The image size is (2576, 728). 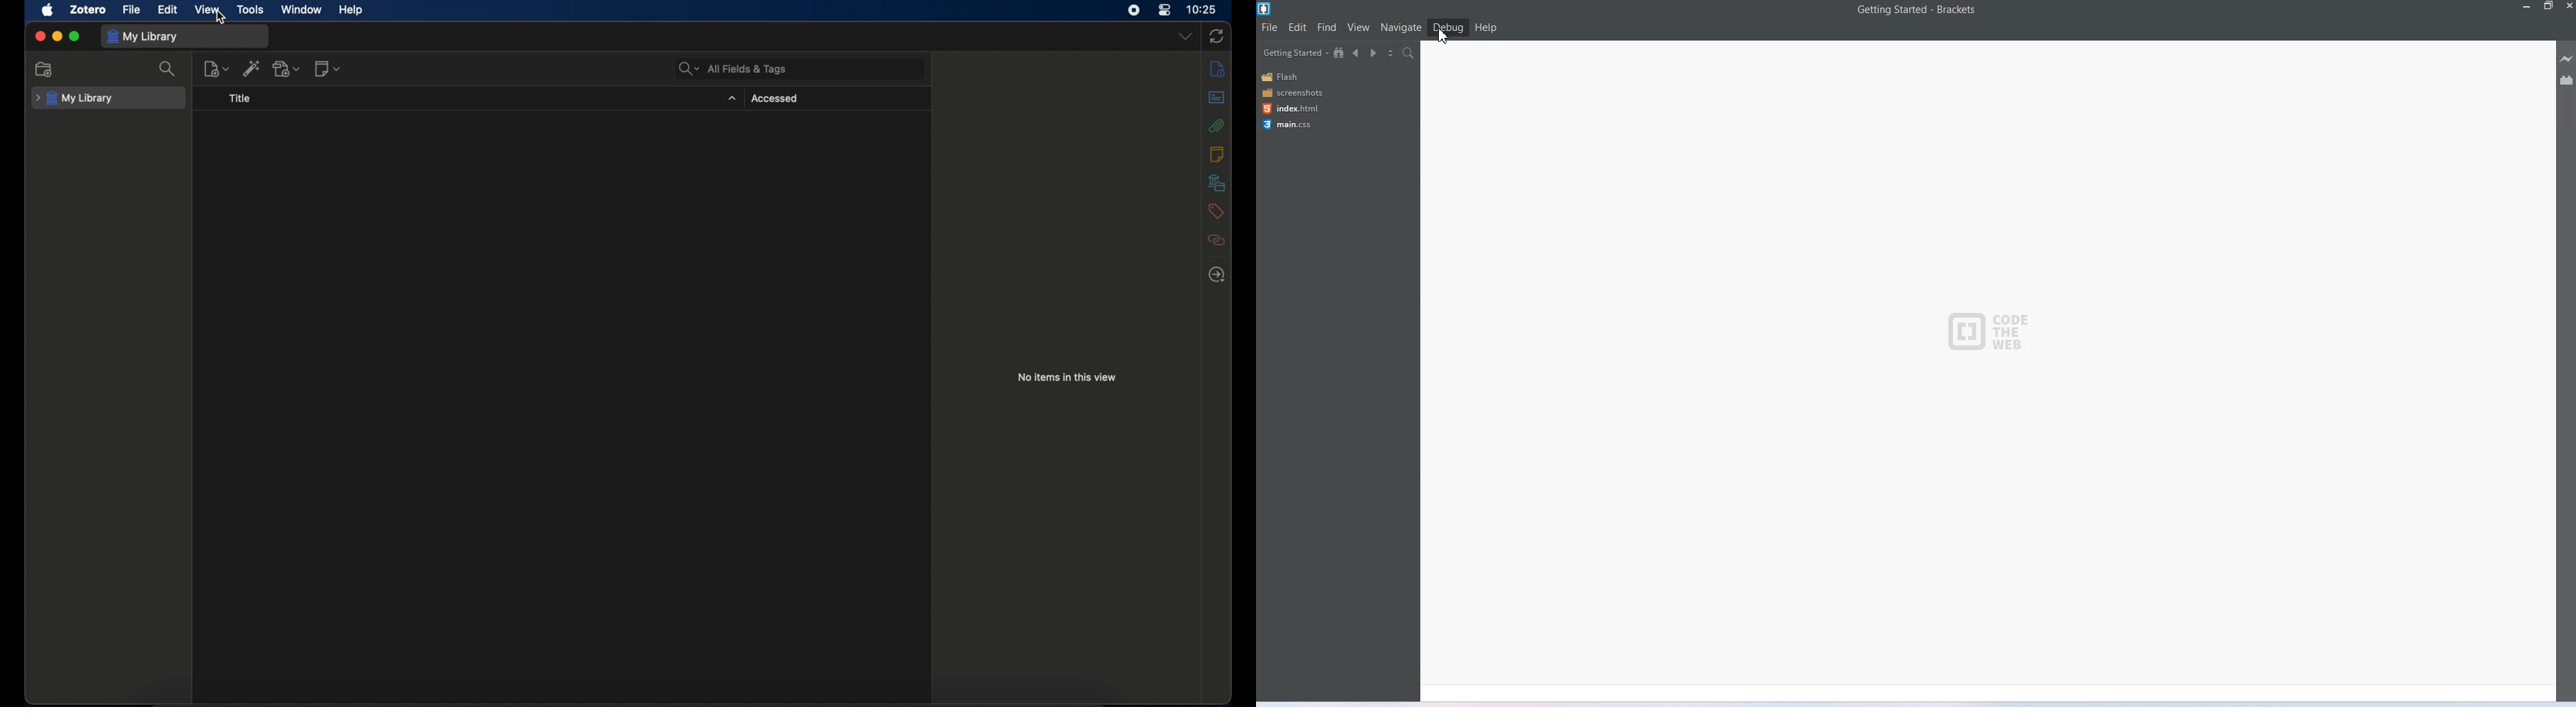 What do you see at coordinates (142, 37) in the screenshot?
I see `my library` at bounding box center [142, 37].